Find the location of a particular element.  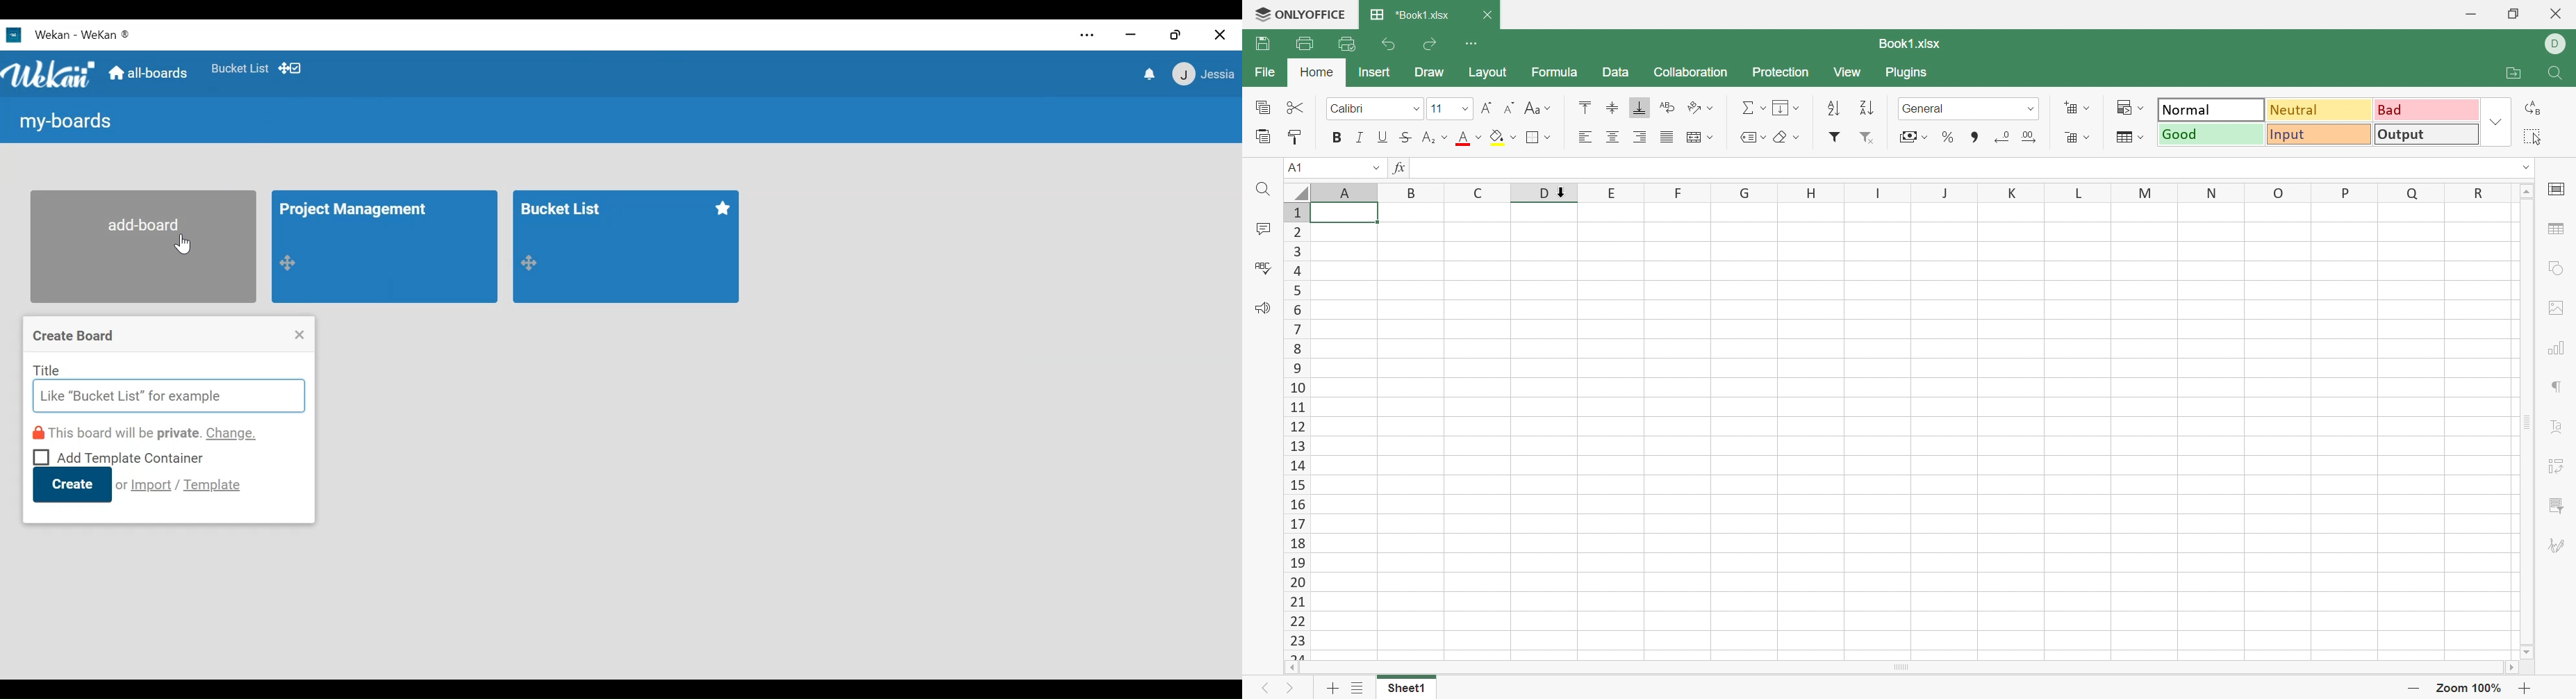

Italic is located at coordinates (1361, 135).